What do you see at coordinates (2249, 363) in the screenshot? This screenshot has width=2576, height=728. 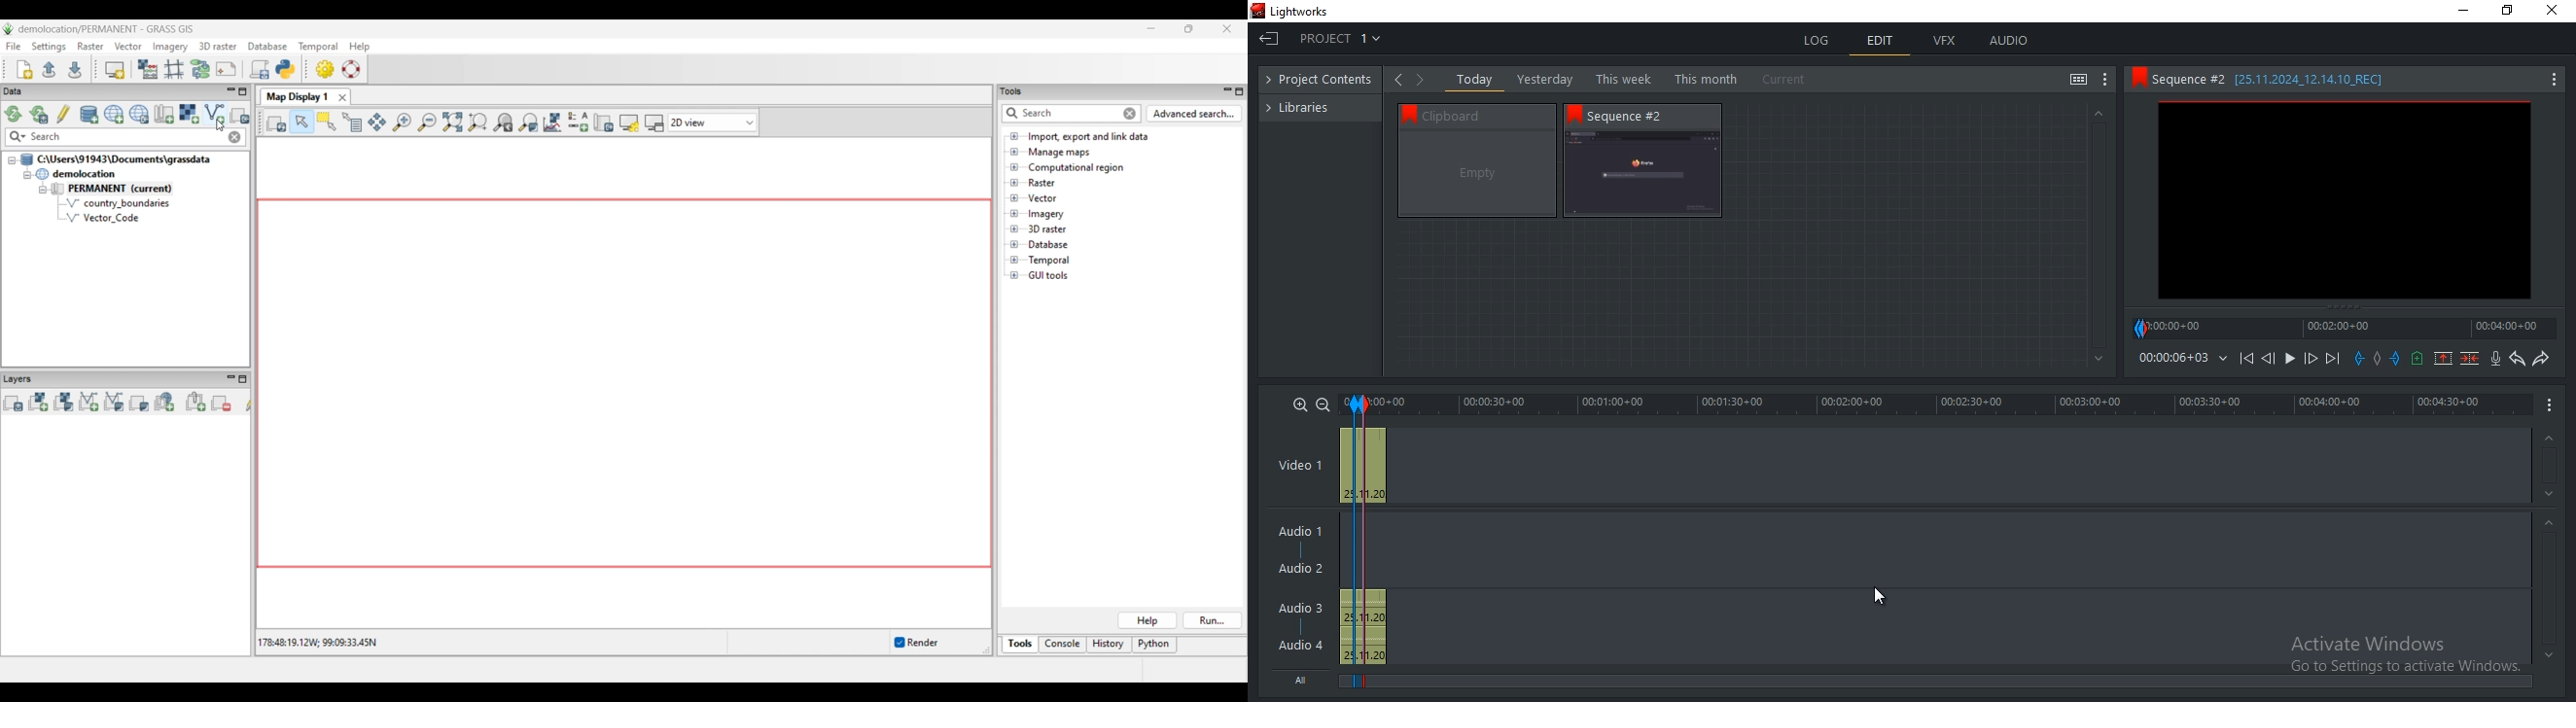 I see `Move backward` at bounding box center [2249, 363].